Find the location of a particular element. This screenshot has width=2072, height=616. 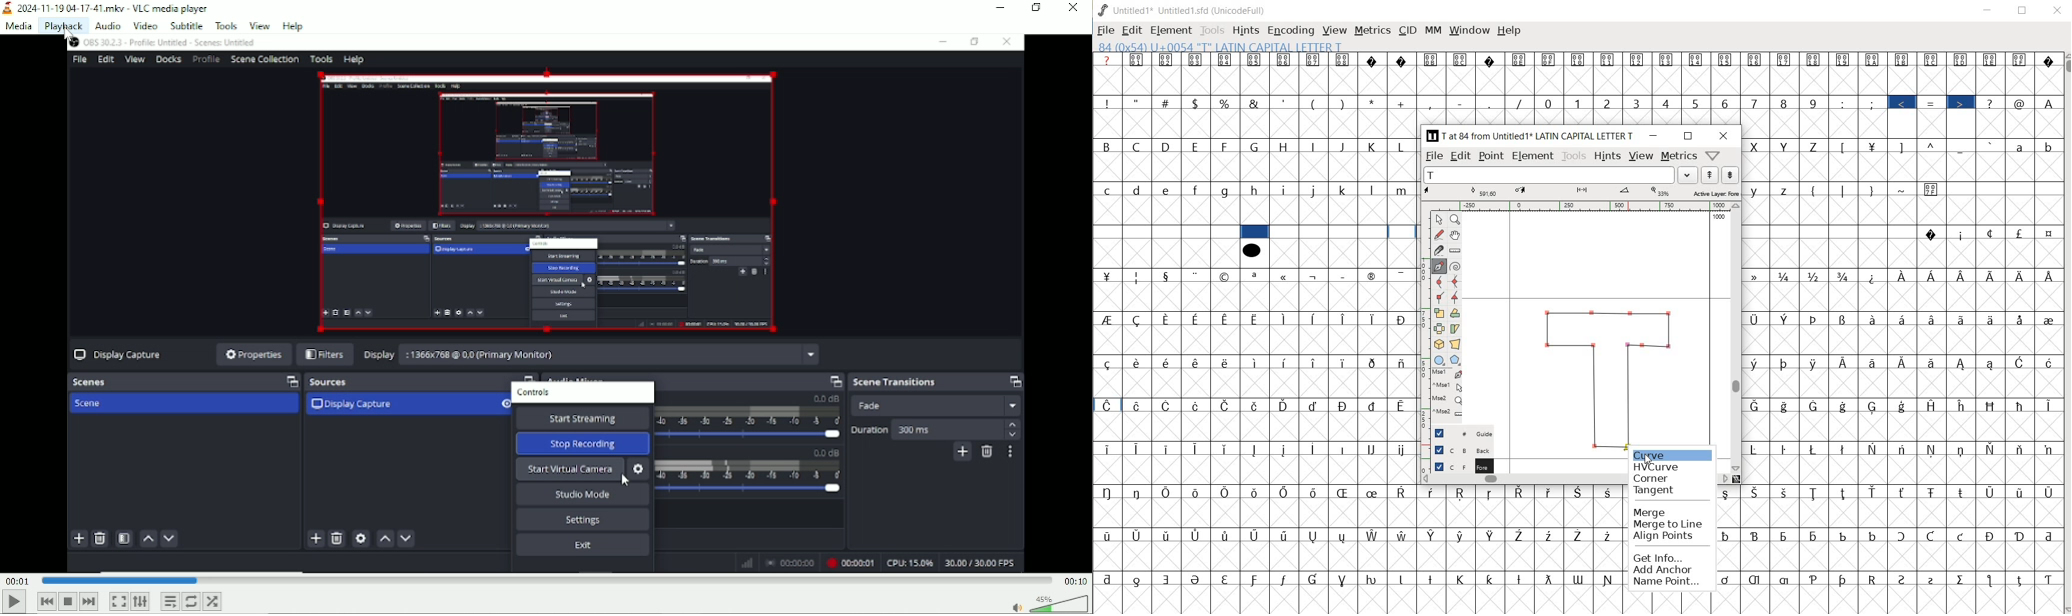

_ is located at coordinates (1962, 147).